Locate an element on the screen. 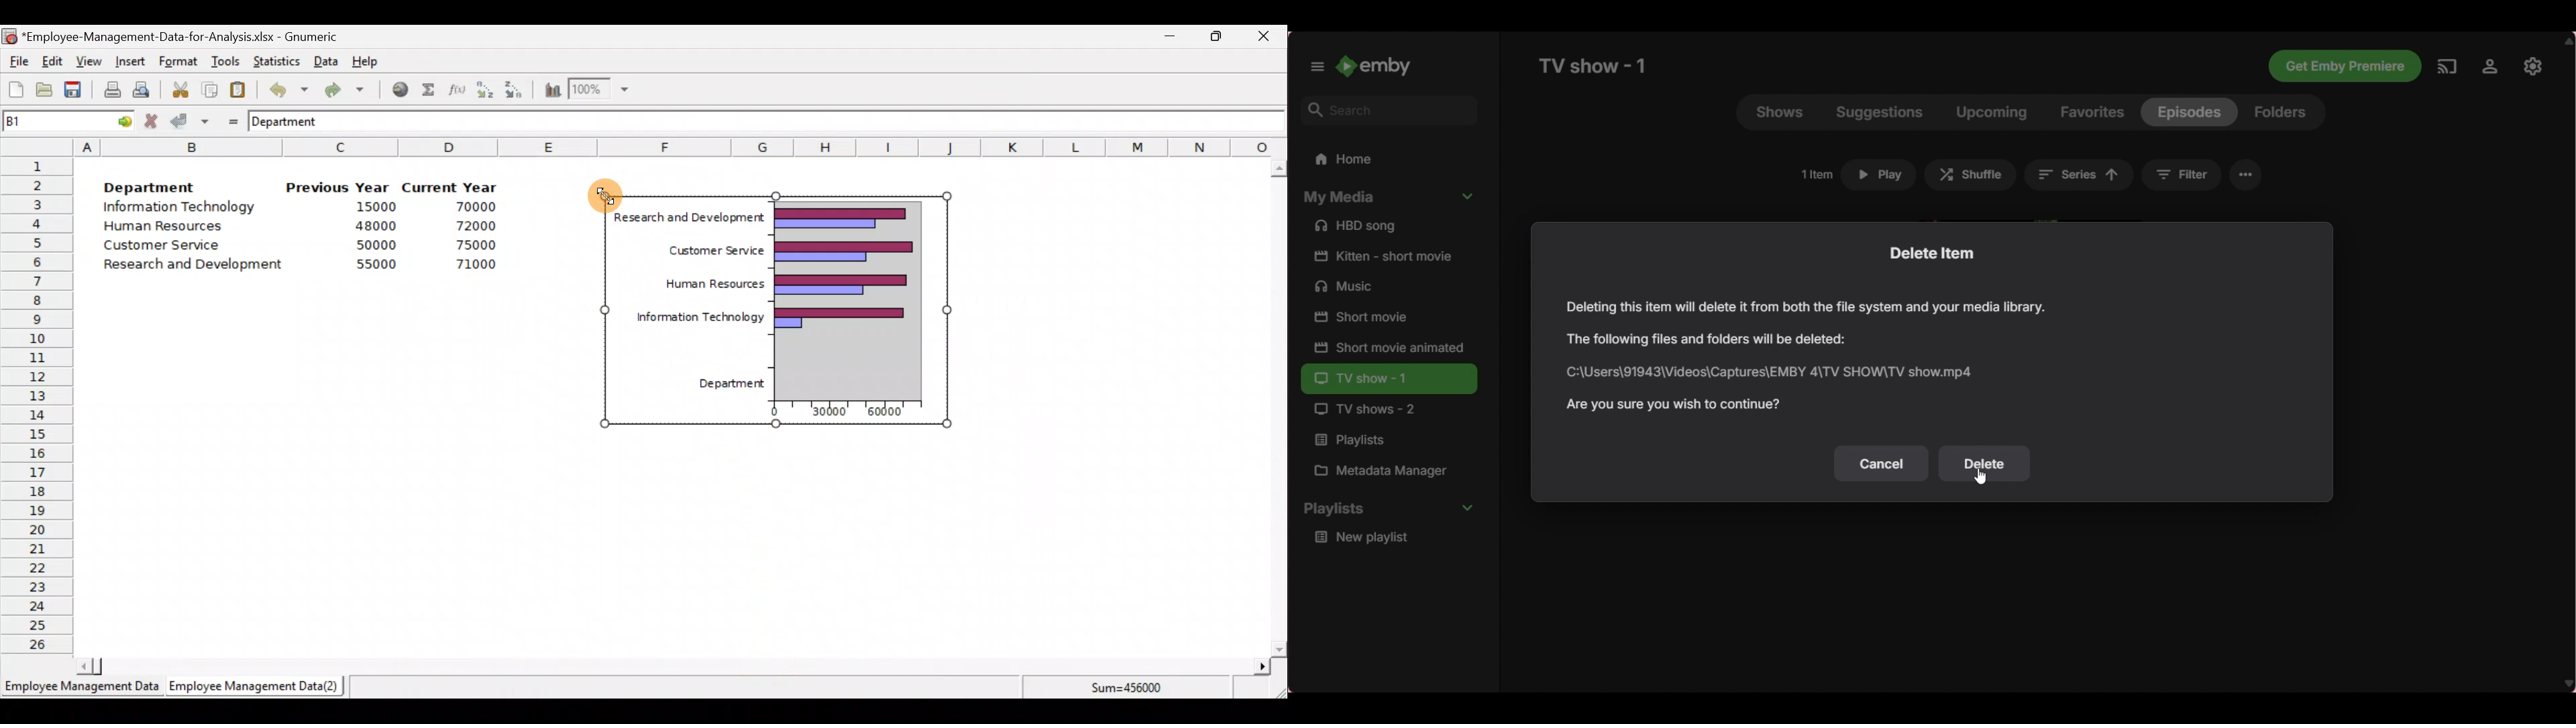  Window text is located at coordinates (1810, 355).